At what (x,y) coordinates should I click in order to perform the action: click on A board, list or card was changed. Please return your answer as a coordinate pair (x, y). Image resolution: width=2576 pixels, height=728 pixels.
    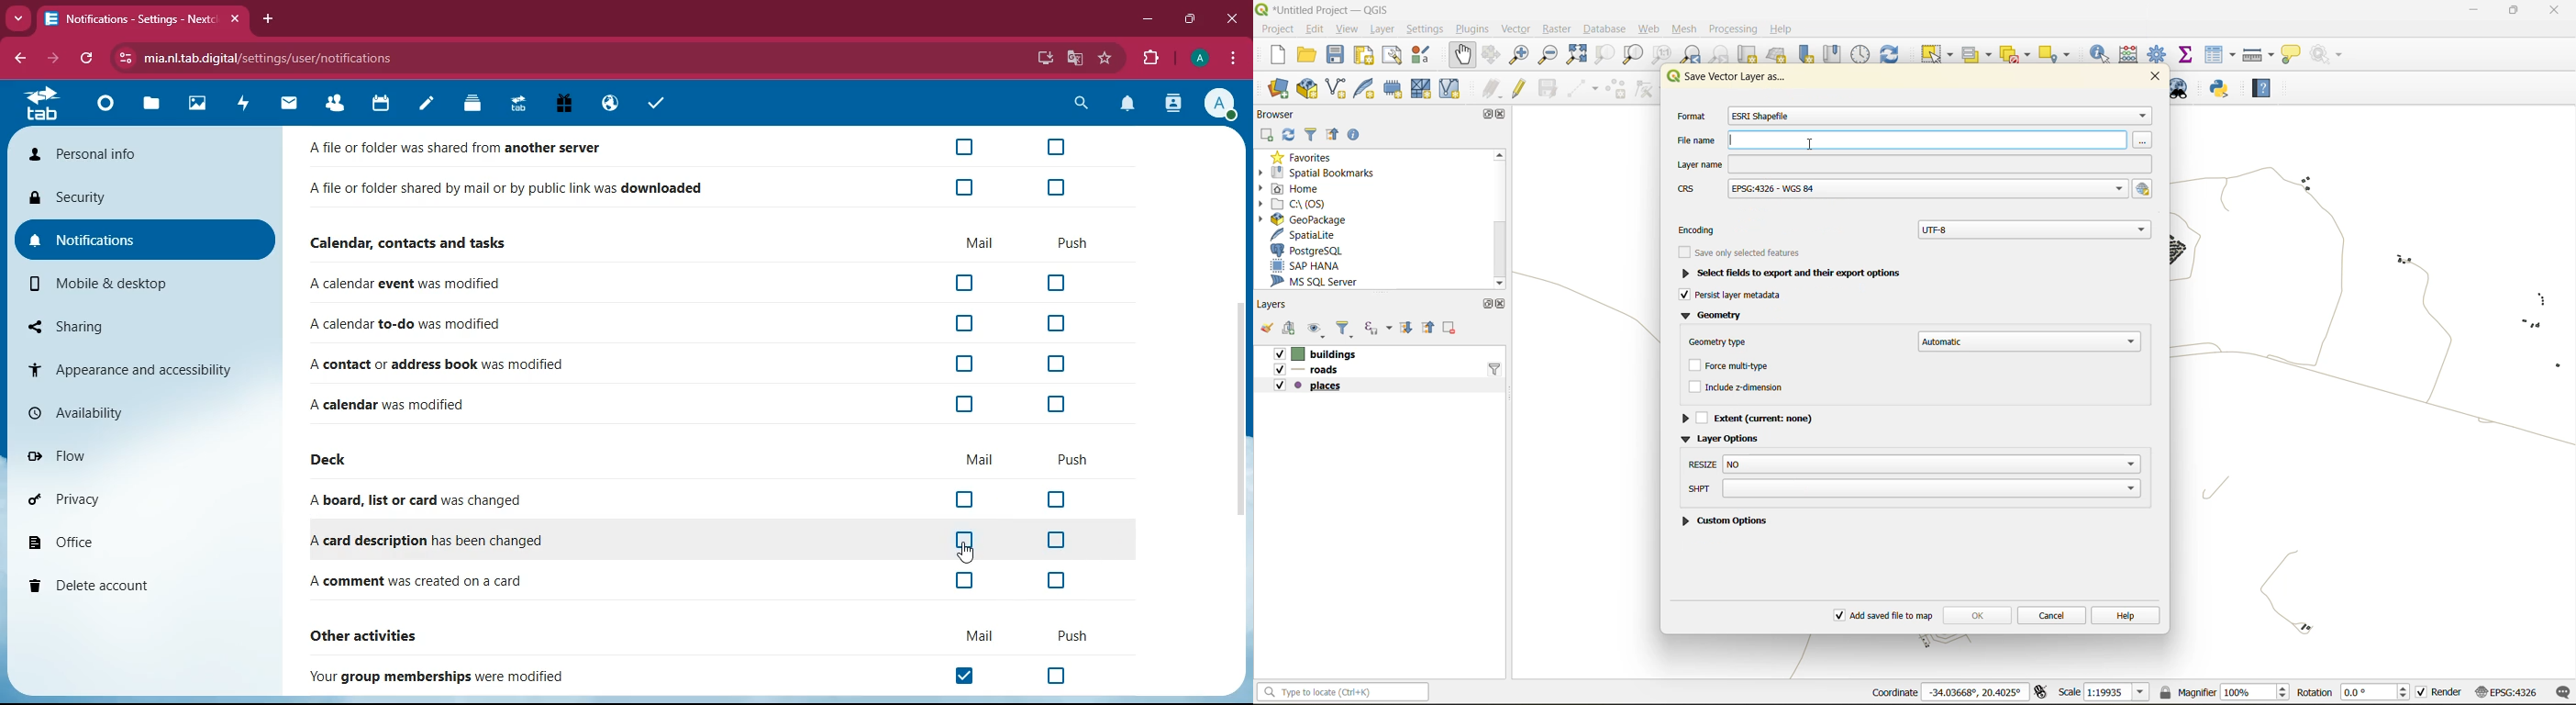
    Looking at the image, I should click on (422, 501).